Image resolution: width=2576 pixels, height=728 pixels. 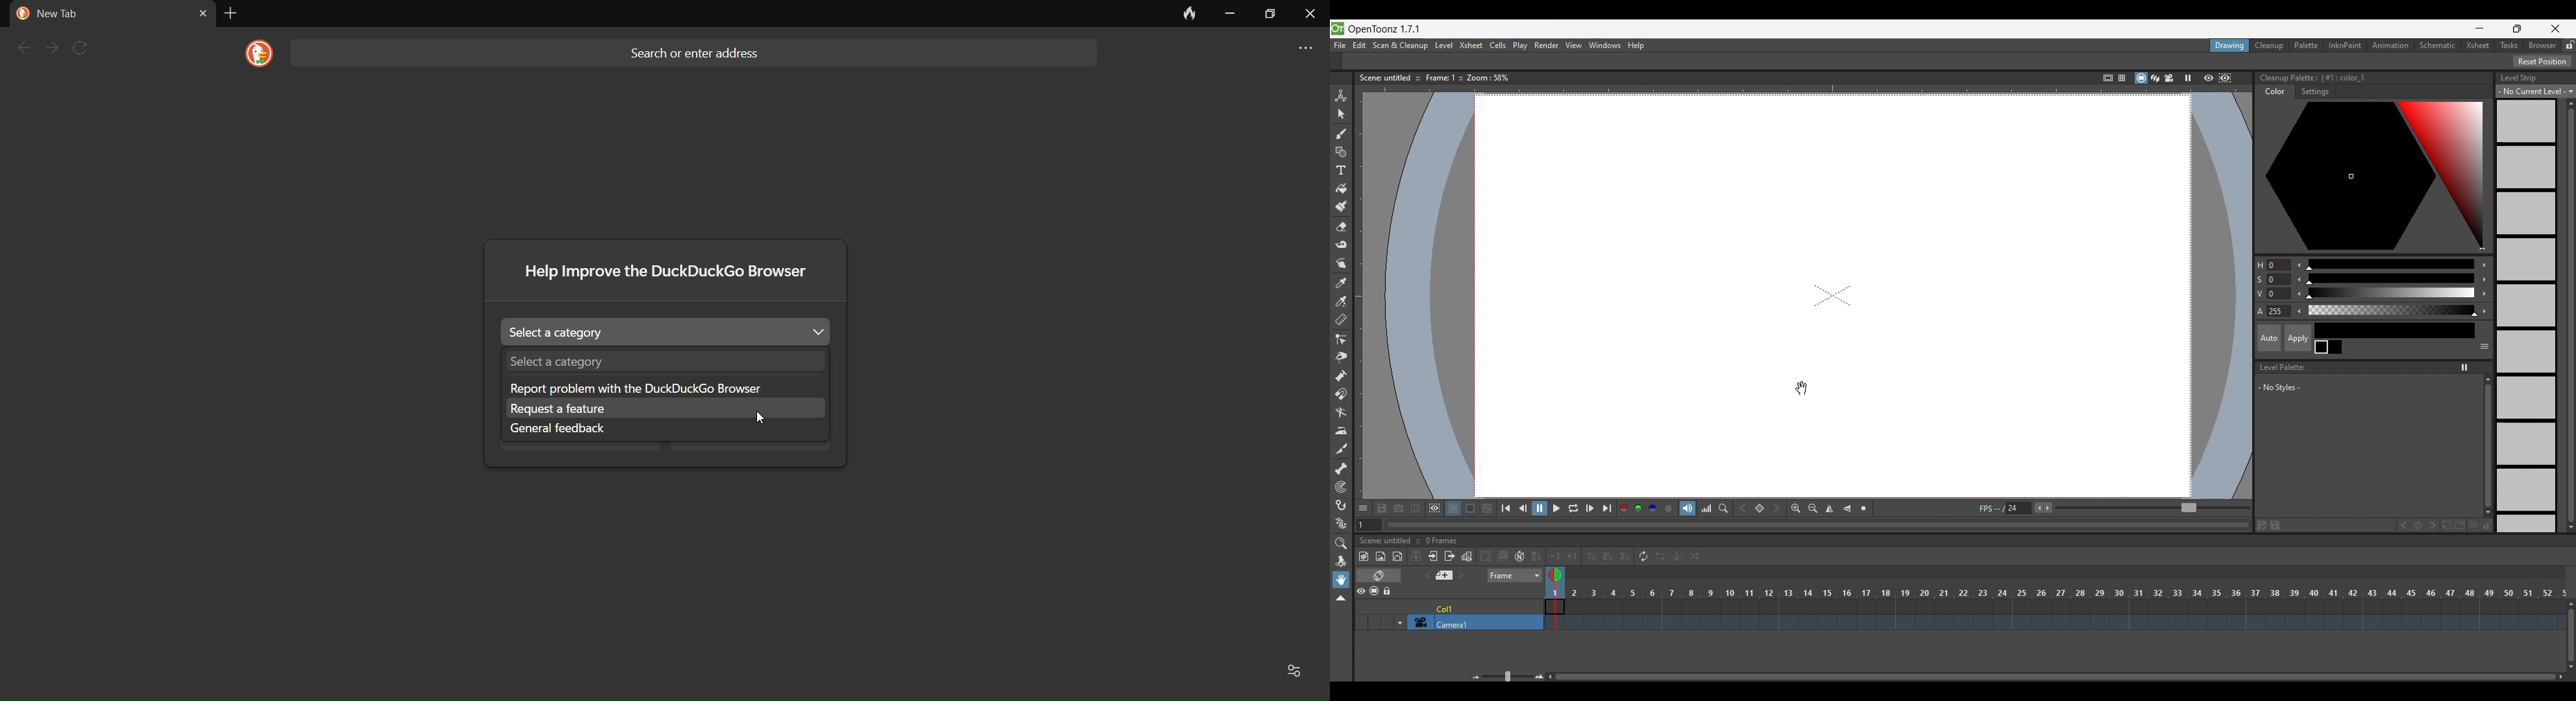 I want to click on Space to list new styles, so click(x=2283, y=425).